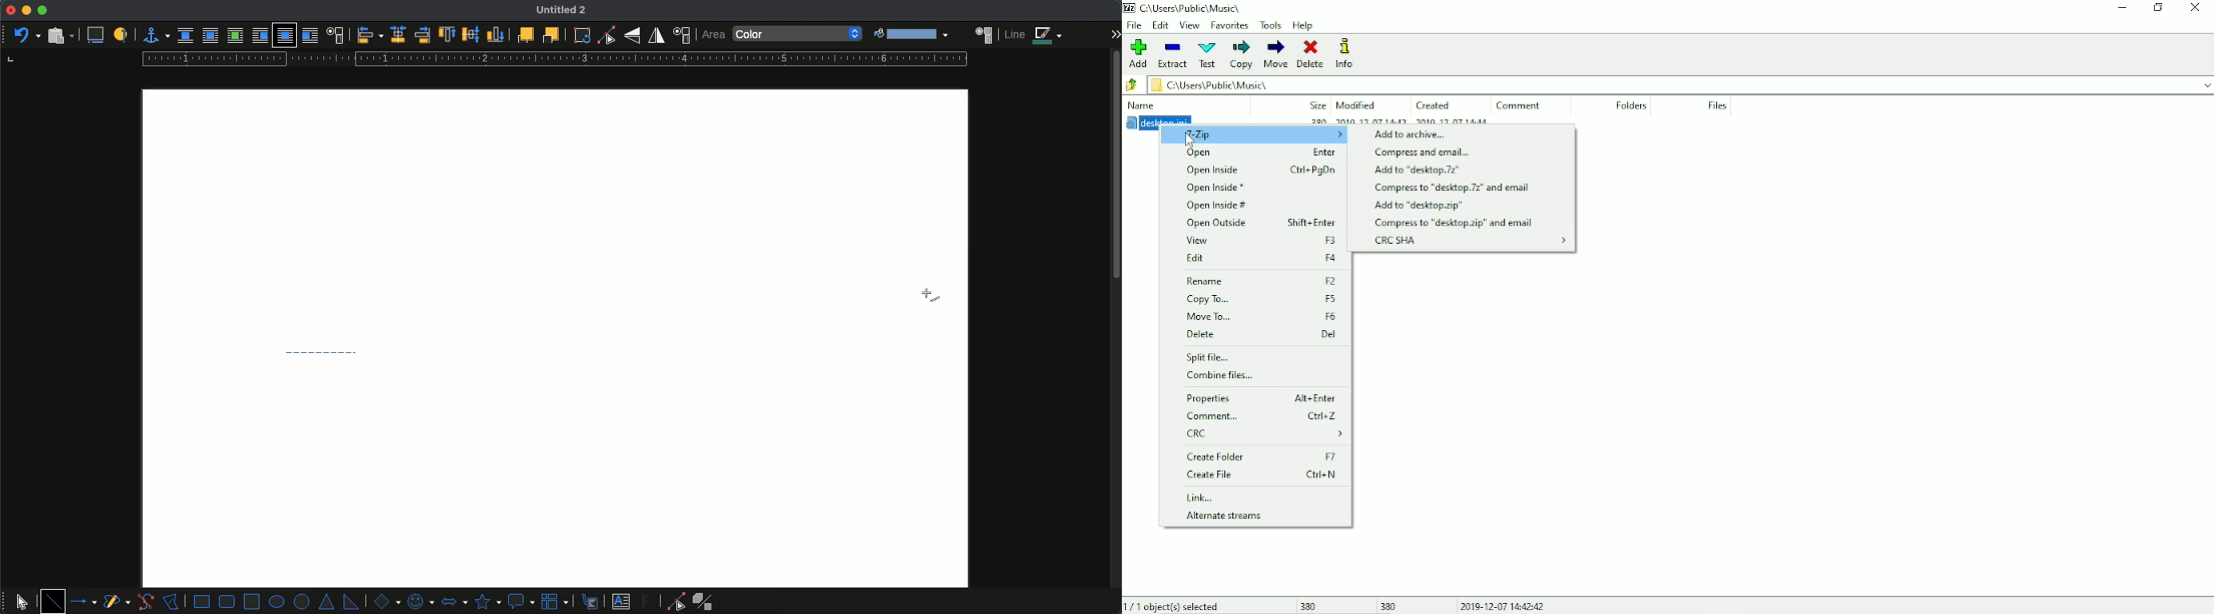 Image resolution: width=2240 pixels, height=616 pixels. What do you see at coordinates (1260, 258) in the screenshot?
I see `Edit` at bounding box center [1260, 258].